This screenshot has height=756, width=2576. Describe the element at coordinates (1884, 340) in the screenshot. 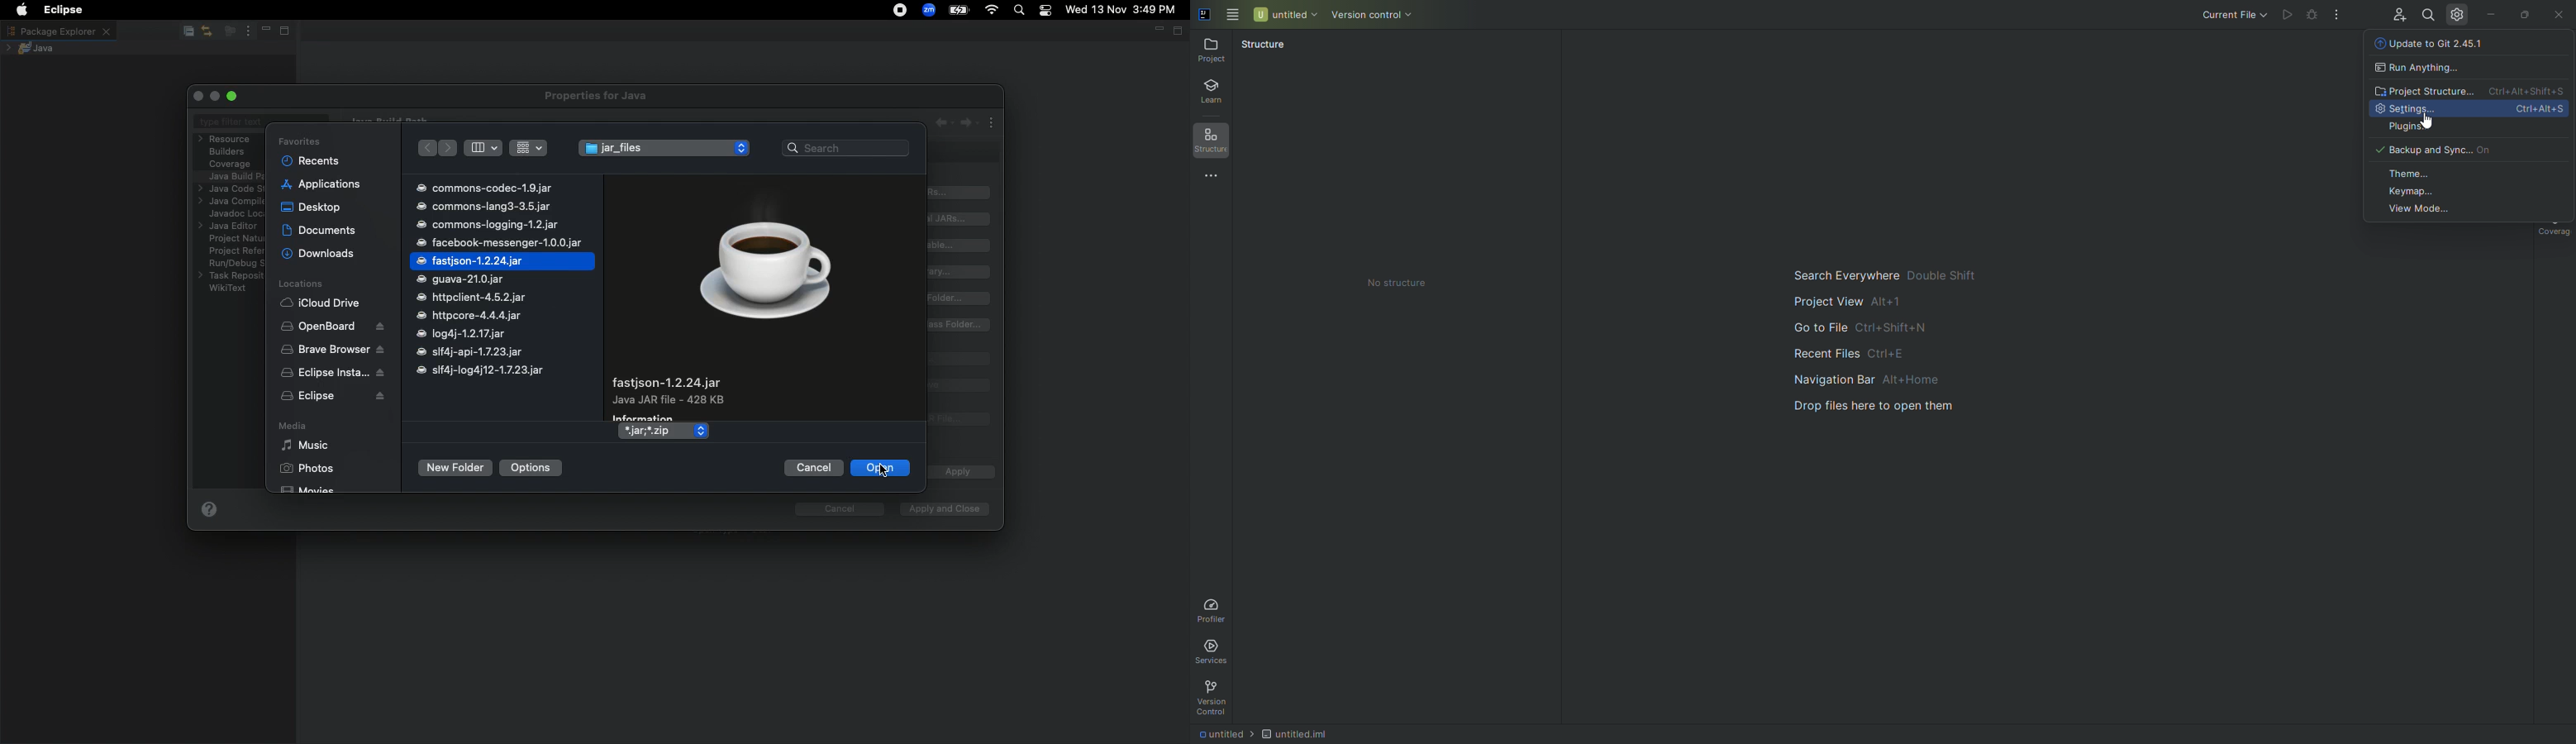

I see `Main navigation` at that location.